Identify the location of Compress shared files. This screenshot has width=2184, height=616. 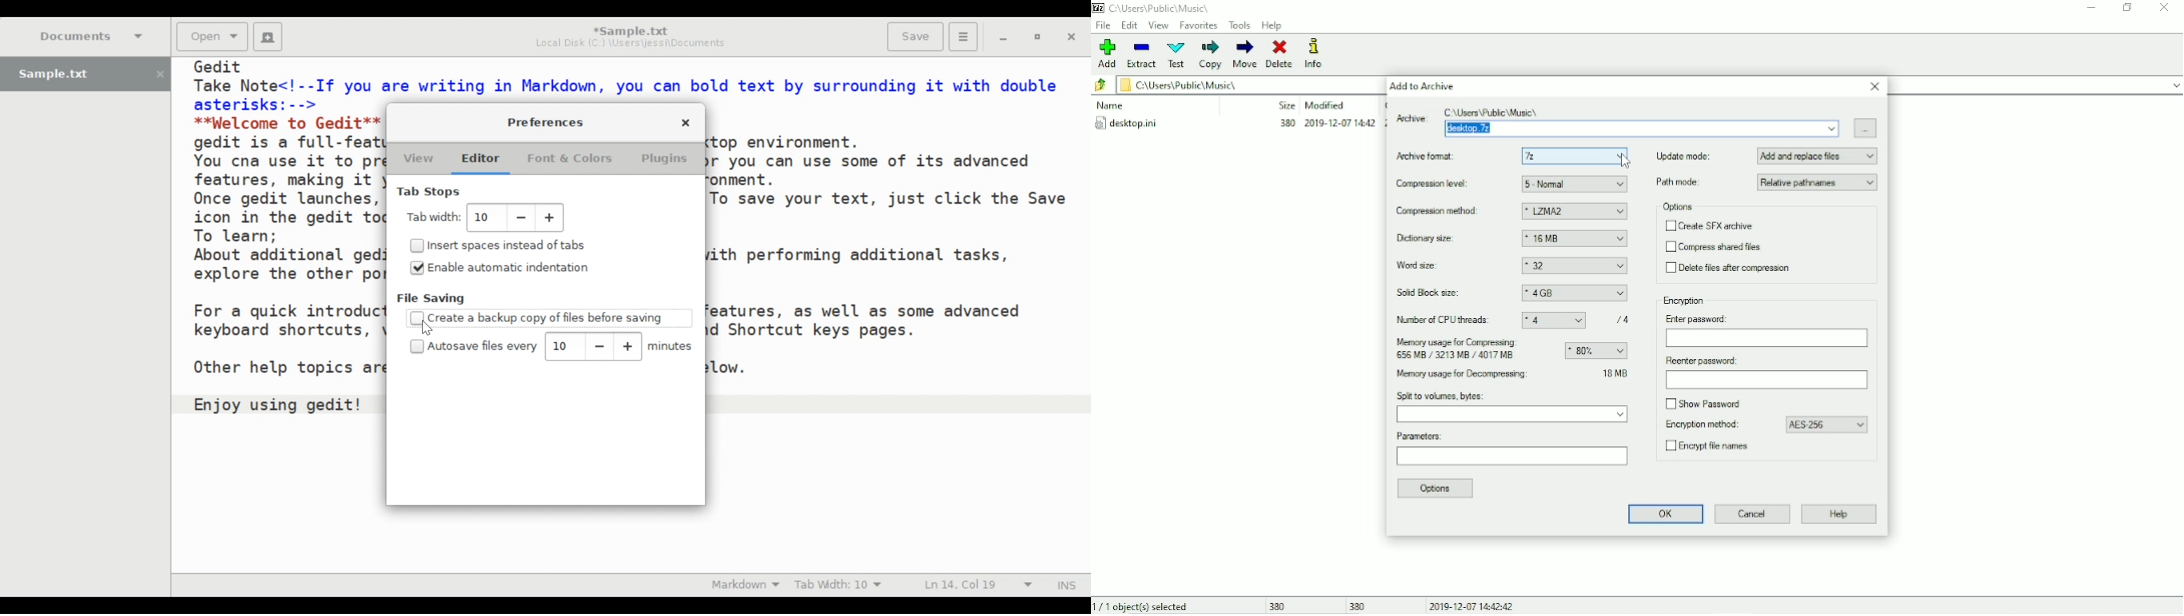
(1715, 248).